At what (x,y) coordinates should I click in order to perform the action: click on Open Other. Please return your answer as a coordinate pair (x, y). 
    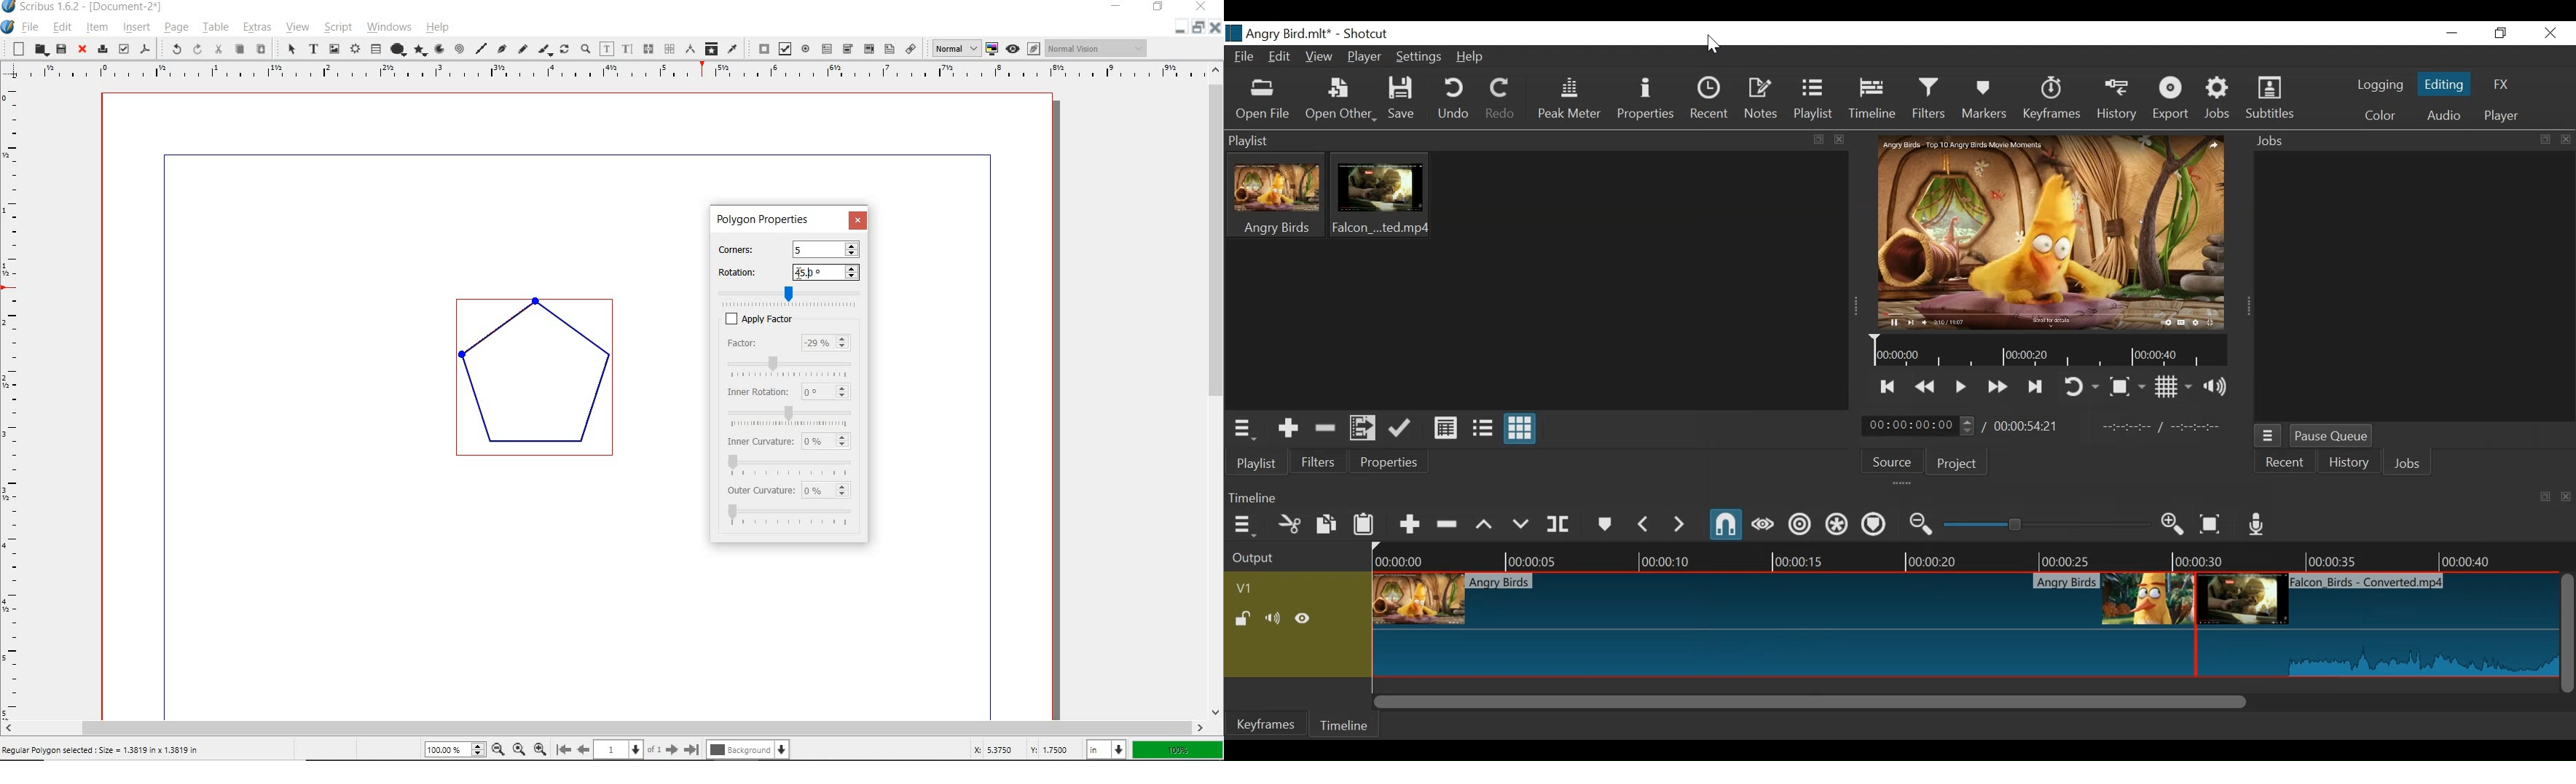
    Looking at the image, I should click on (1341, 101).